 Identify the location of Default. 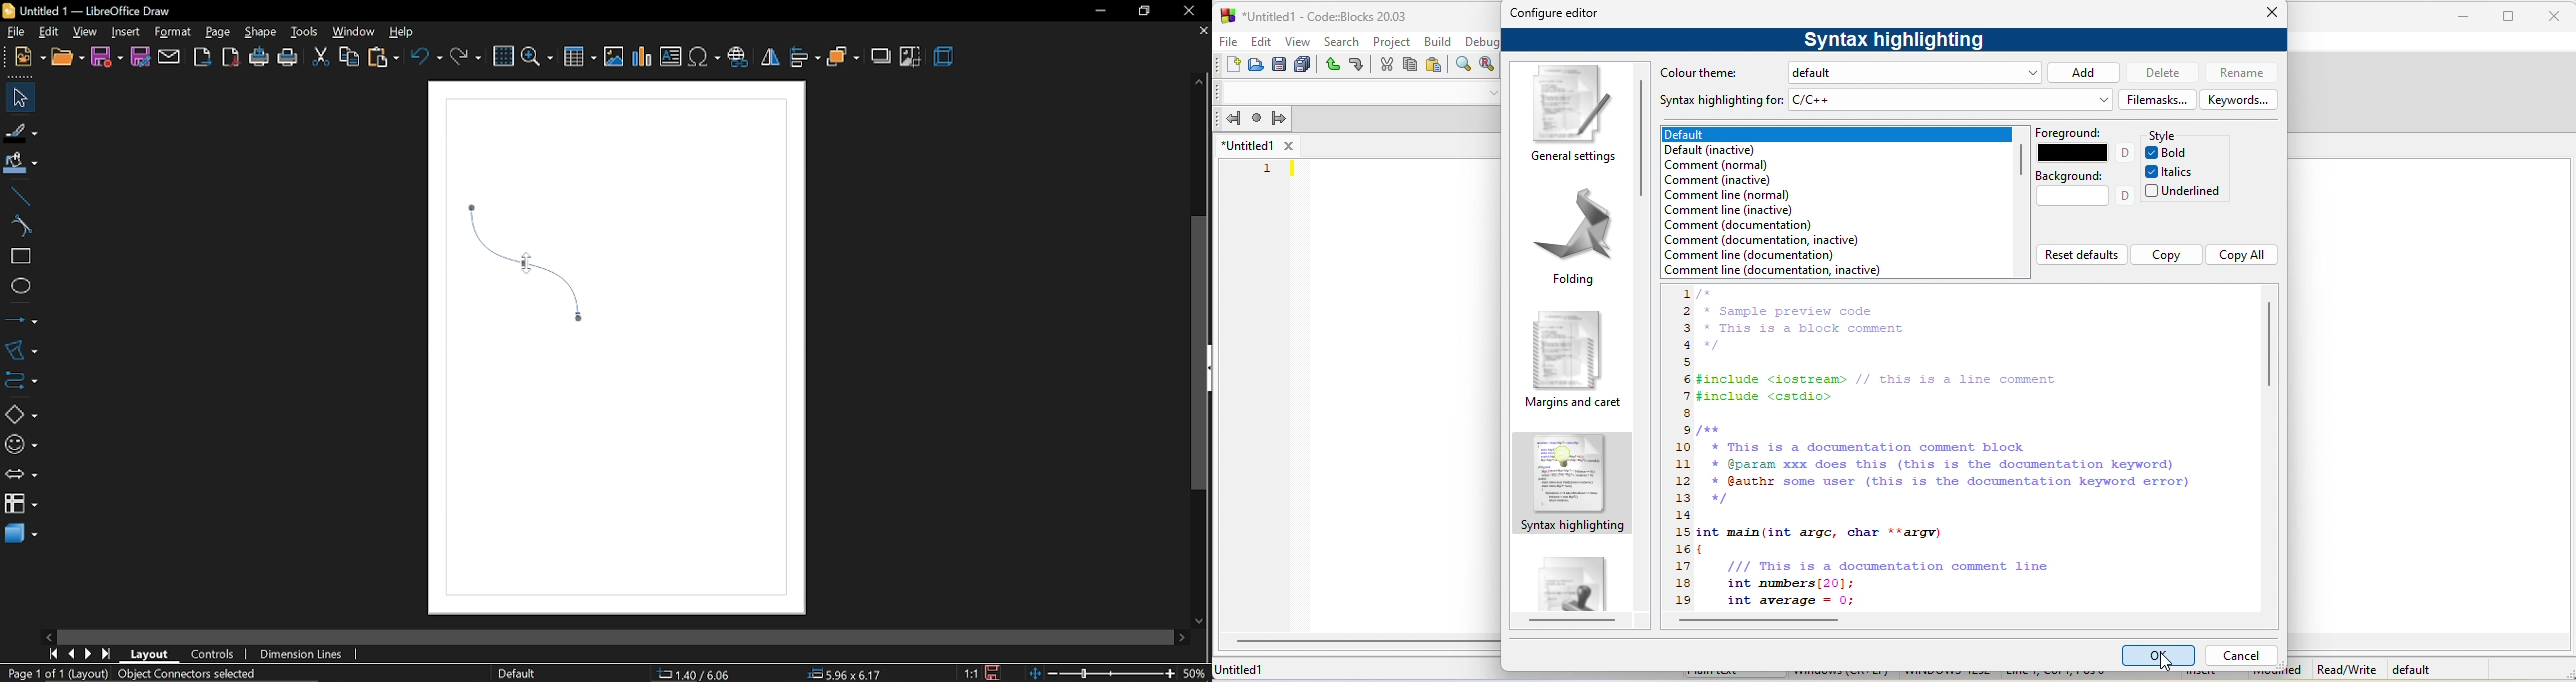
(517, 674).